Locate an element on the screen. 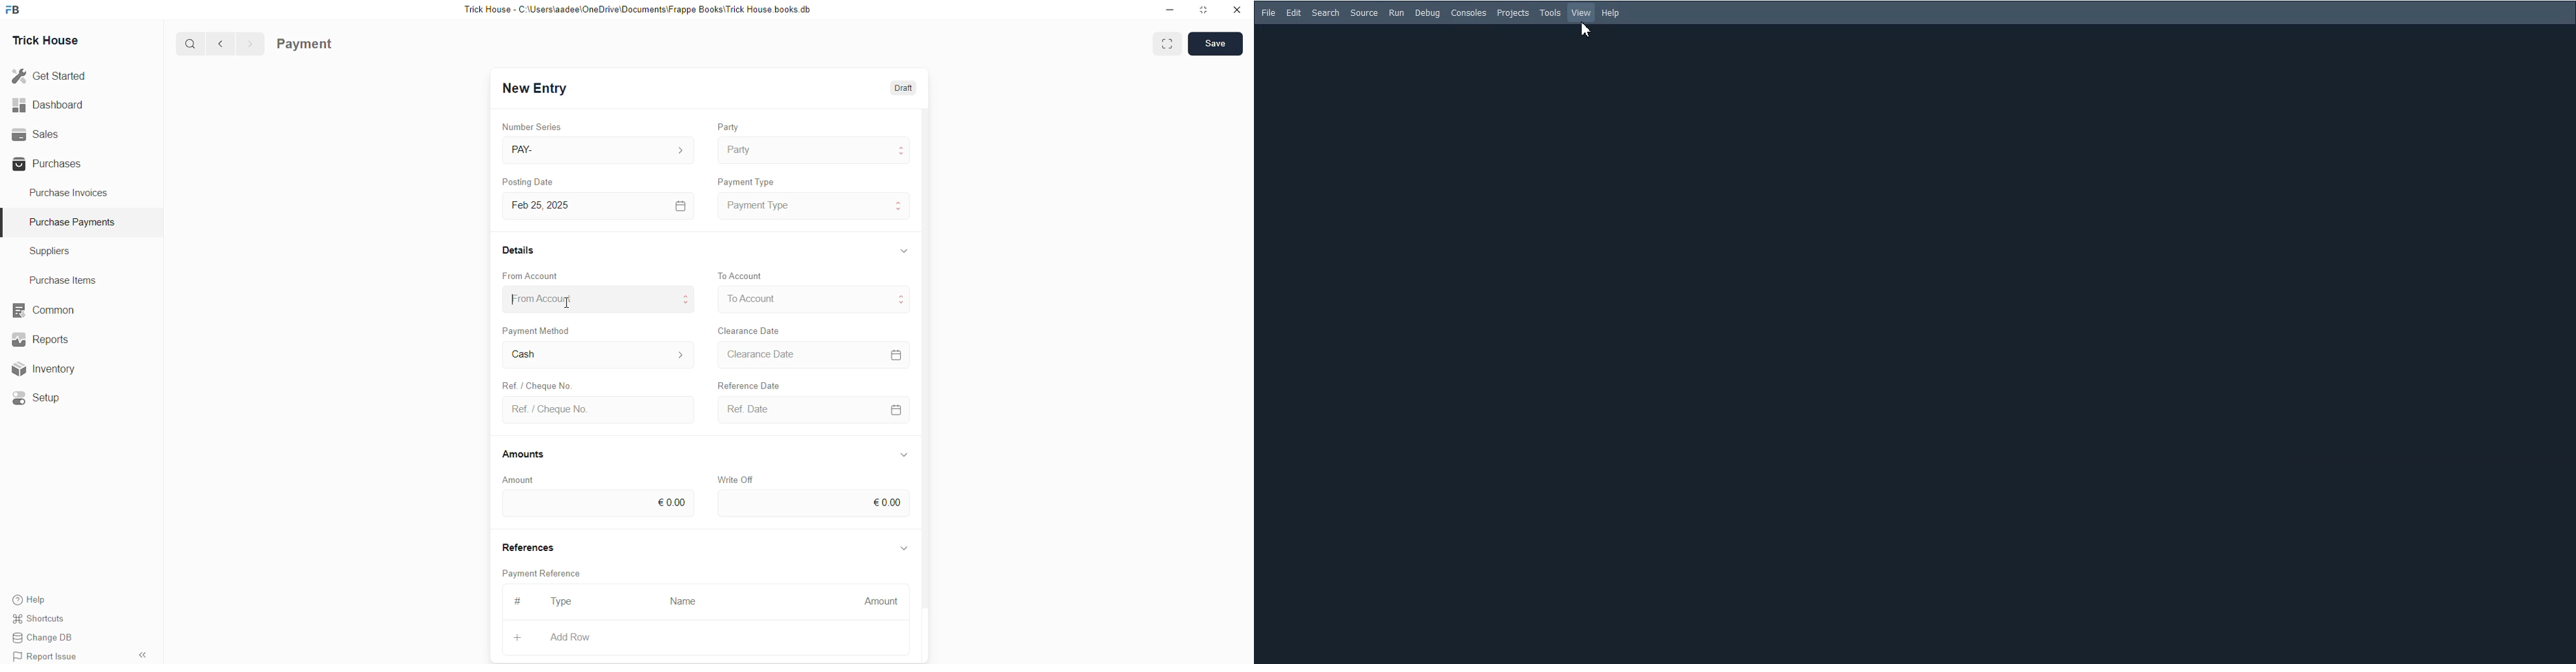 The height and width of the screenshot is (672, 2576). common is located at coordinates (46, 310).